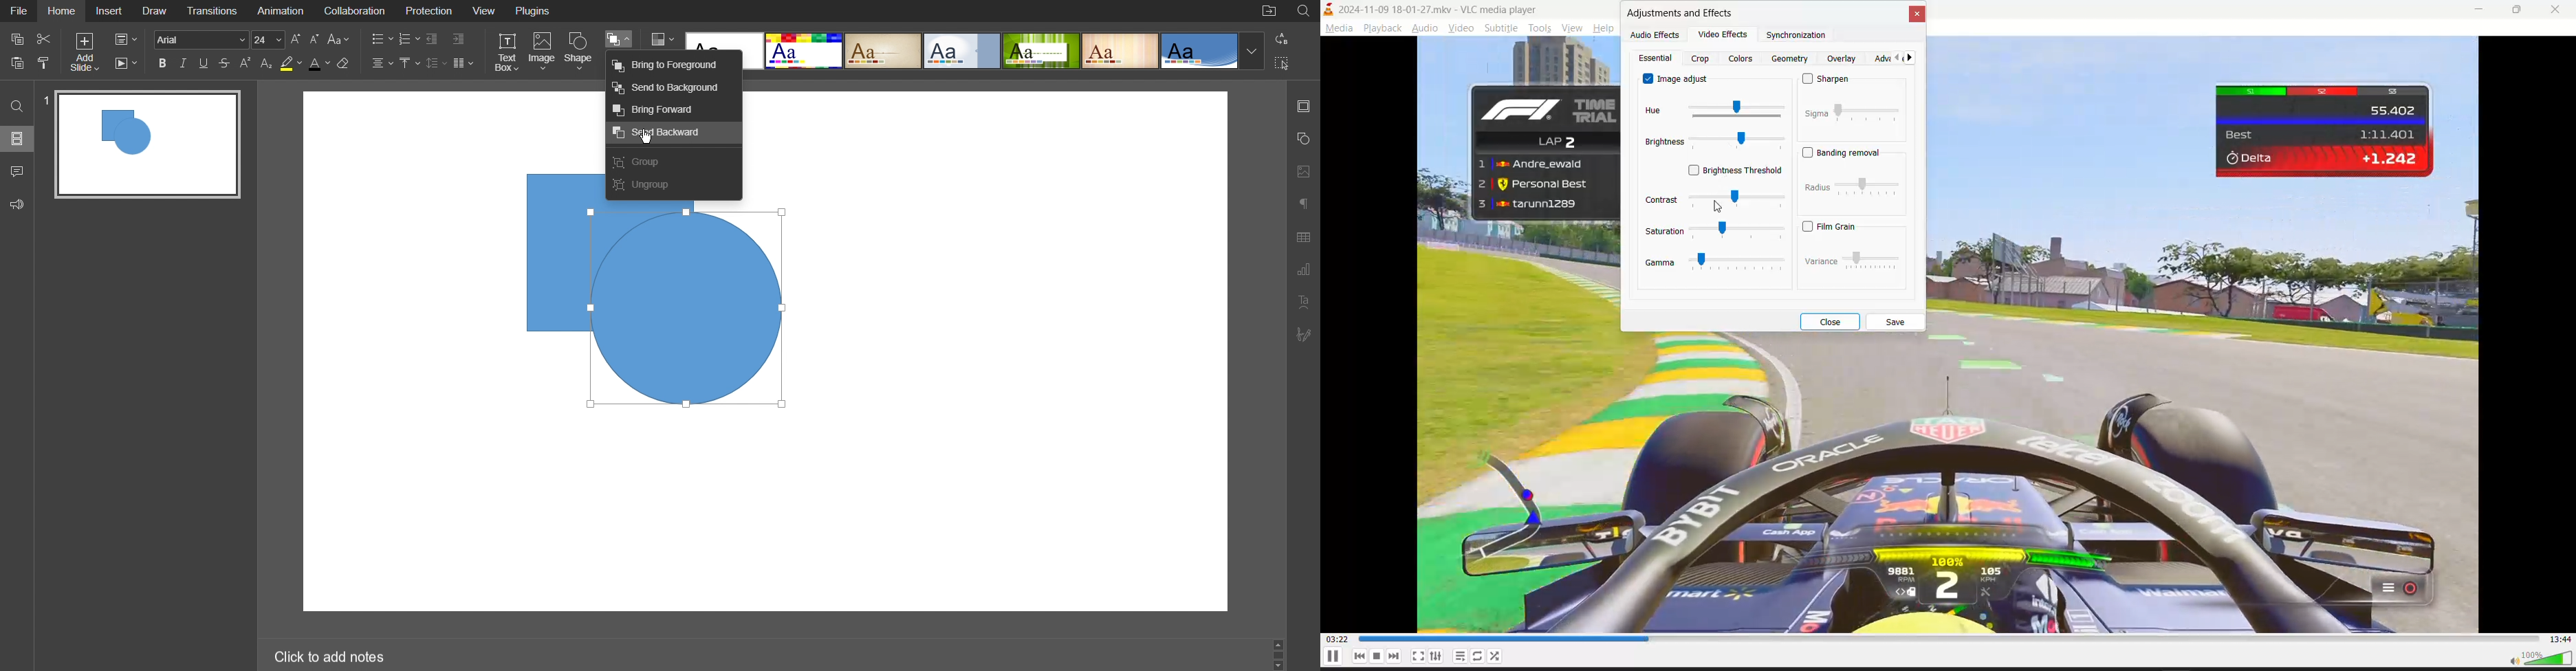 This screenshot has width=2576, height=672. What do you see at coordinates (1872, 261) in the screenshot?
I see `variance slider` at bounding box center [1872, 261].